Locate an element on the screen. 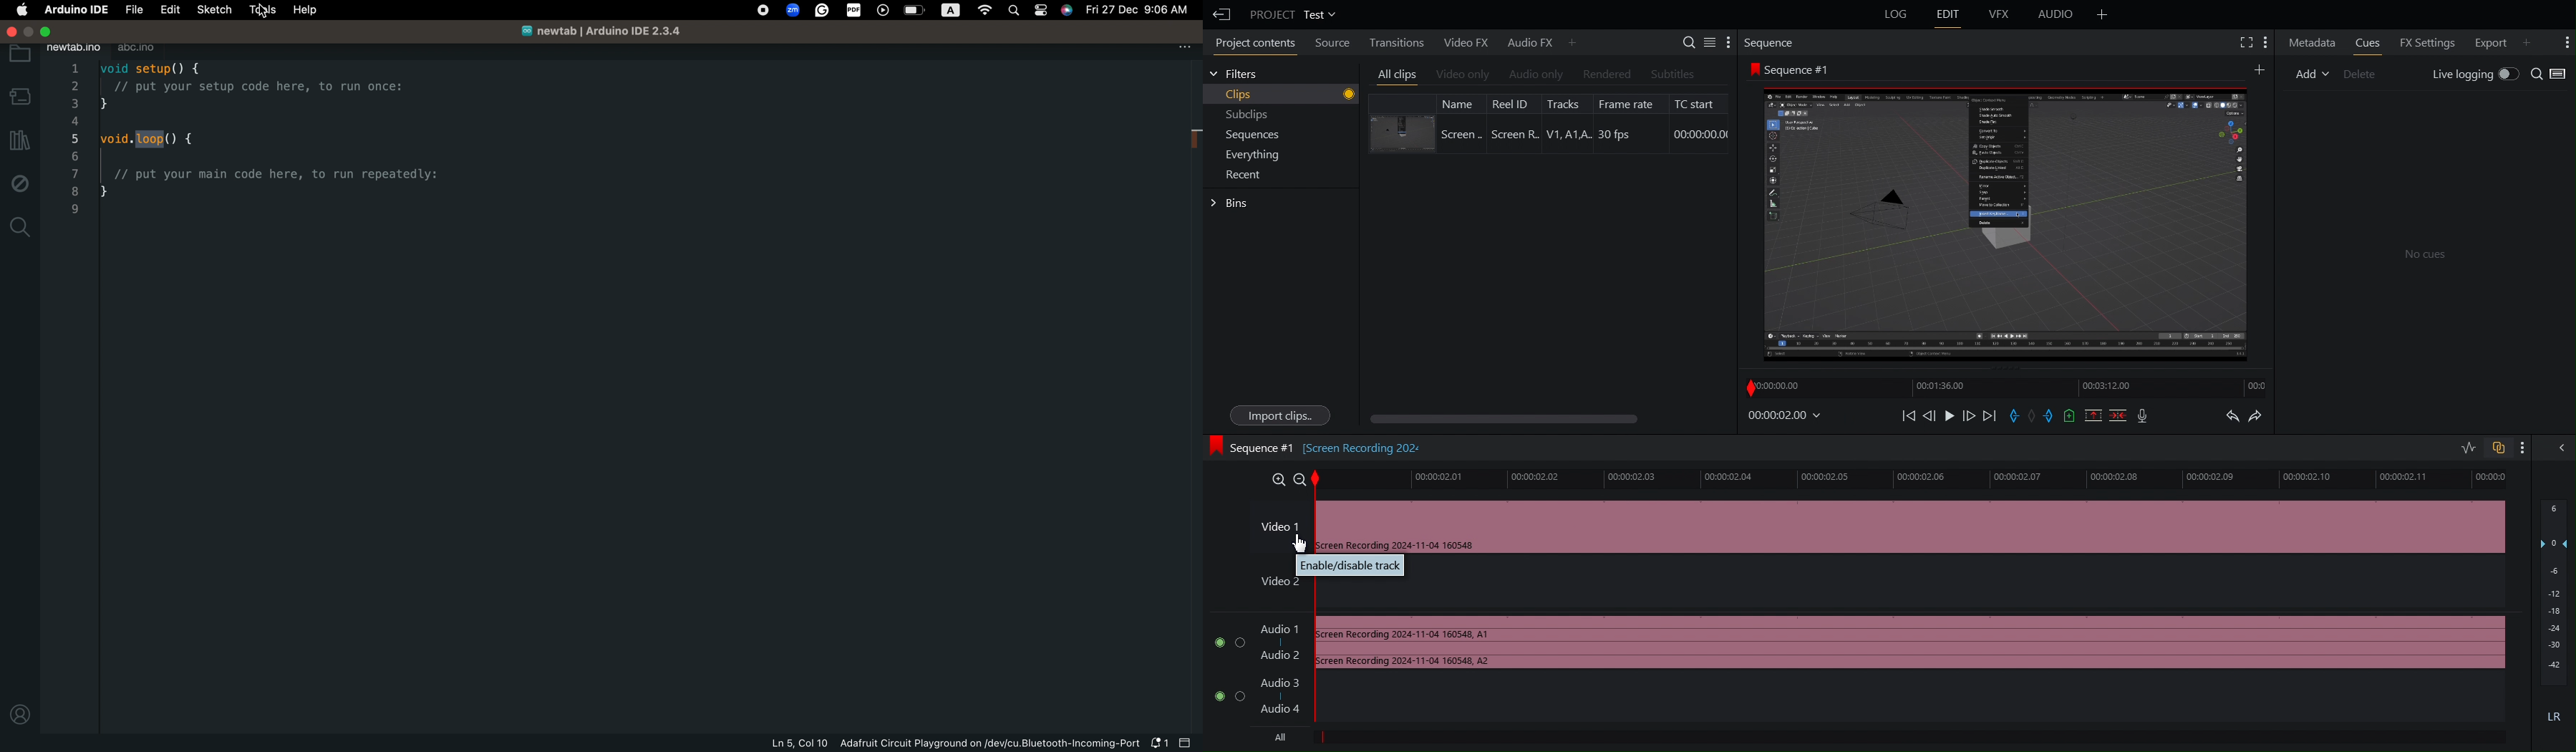 The width and height of the screenshot is (2576, 756). Rendered is located at coordinates (1604, 74).